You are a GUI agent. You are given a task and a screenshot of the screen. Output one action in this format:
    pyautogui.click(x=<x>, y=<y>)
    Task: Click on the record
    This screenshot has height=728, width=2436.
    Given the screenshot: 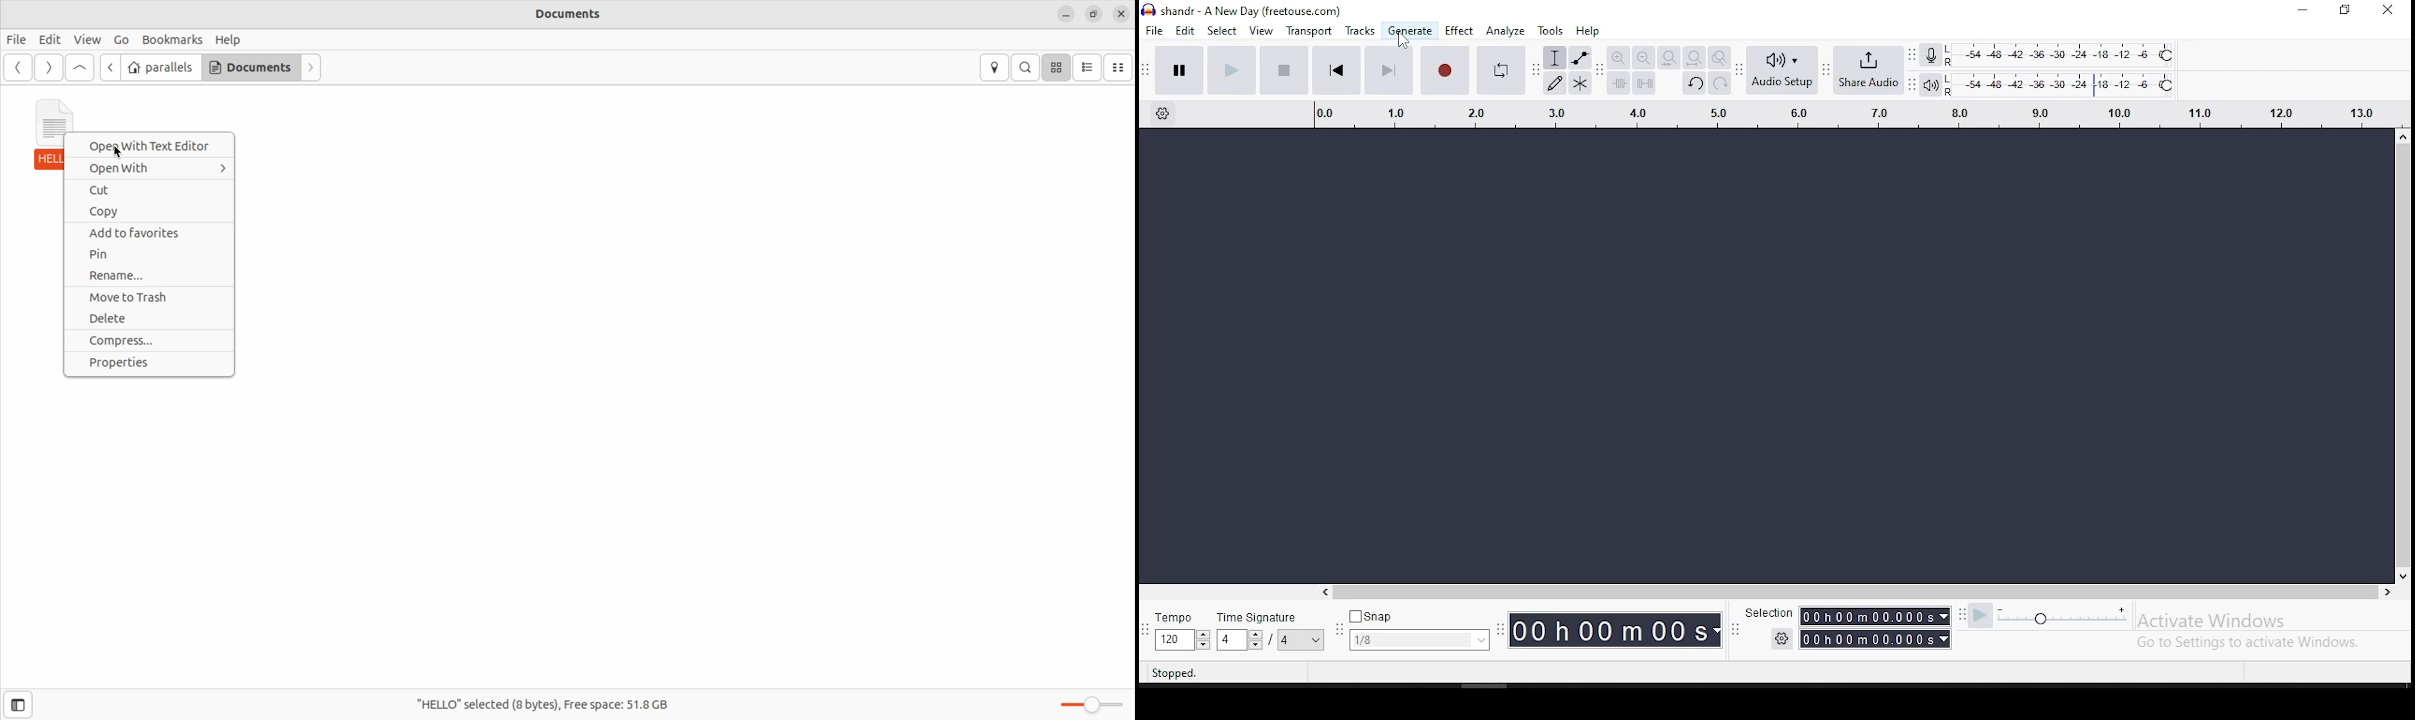 What is the action you would take?
    pyautogui.click(x=1443, y=70)
    